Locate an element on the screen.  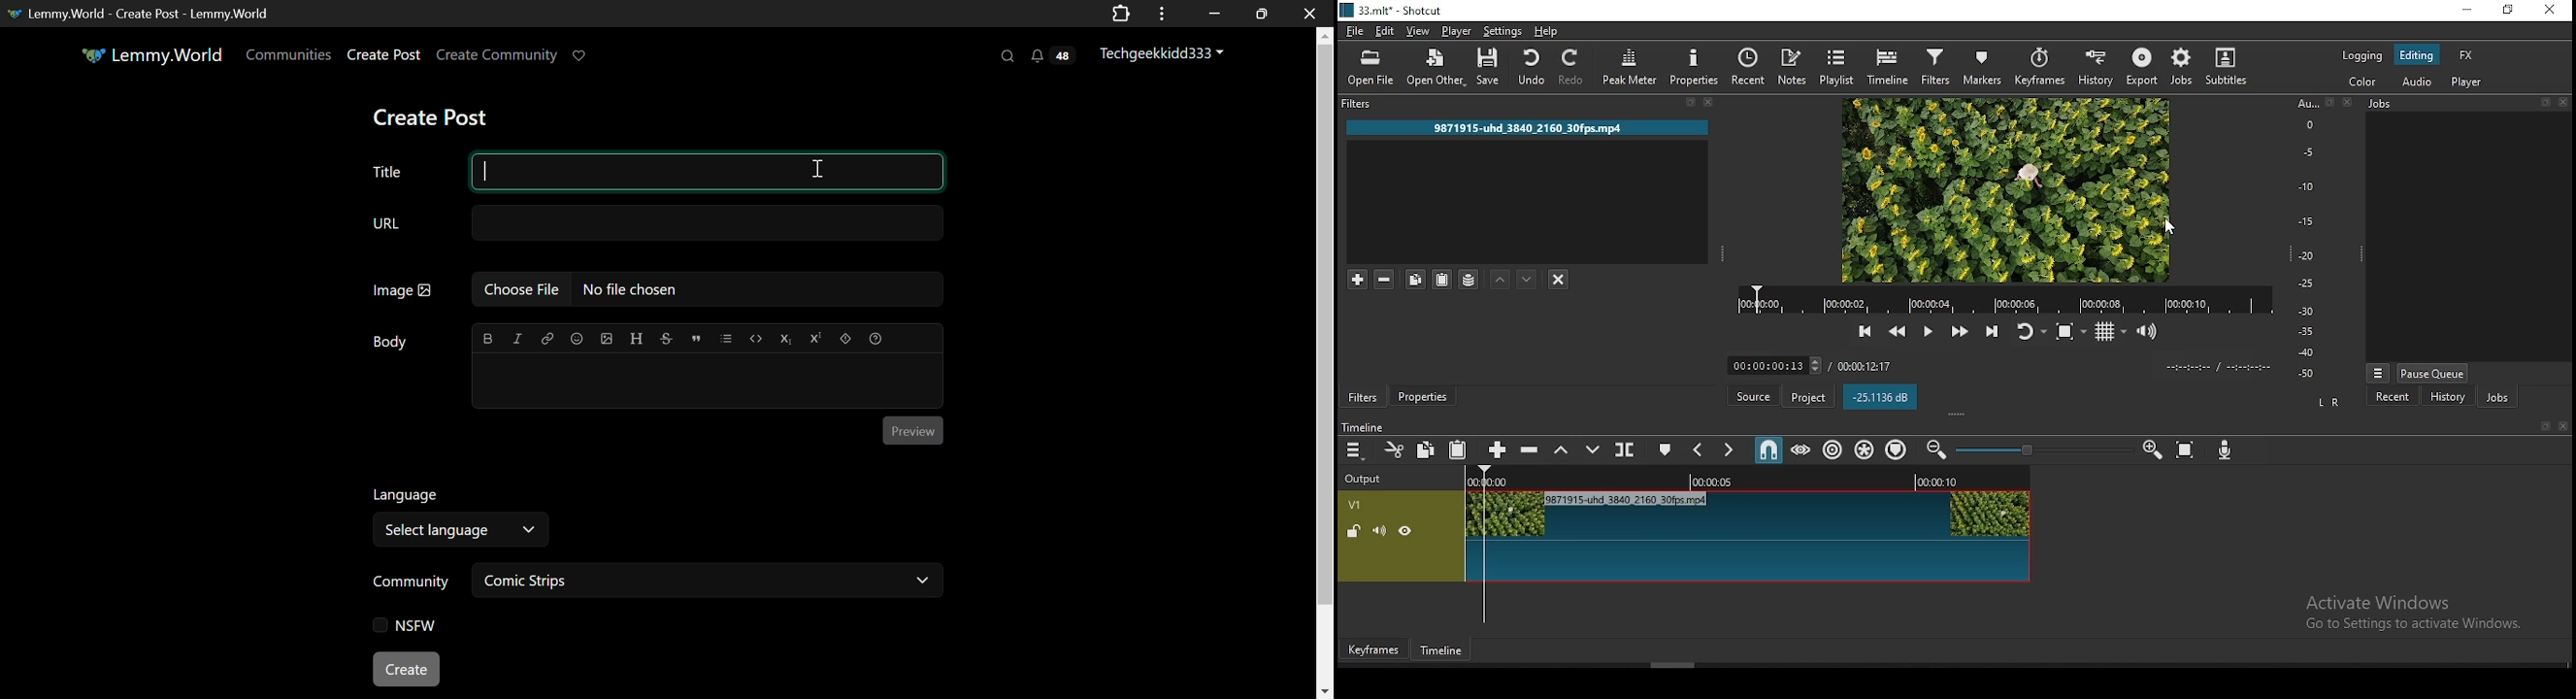
close is located at coordinates (2563, 428).